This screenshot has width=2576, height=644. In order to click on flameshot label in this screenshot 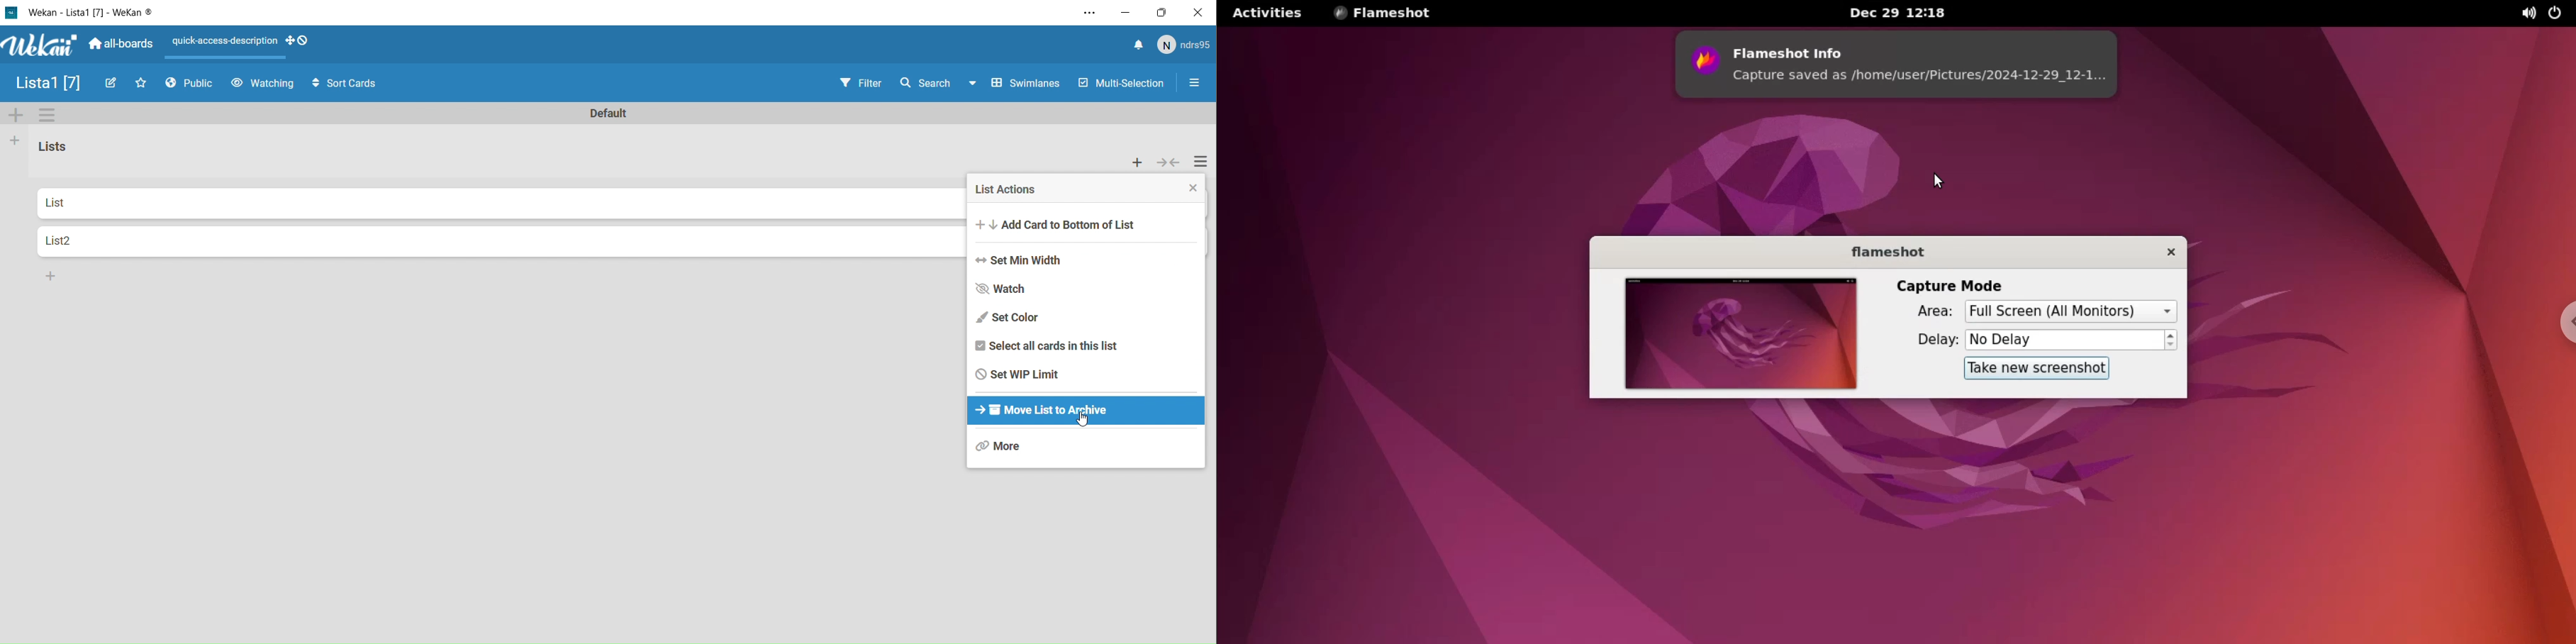, I will do `click(1887, 255)`.